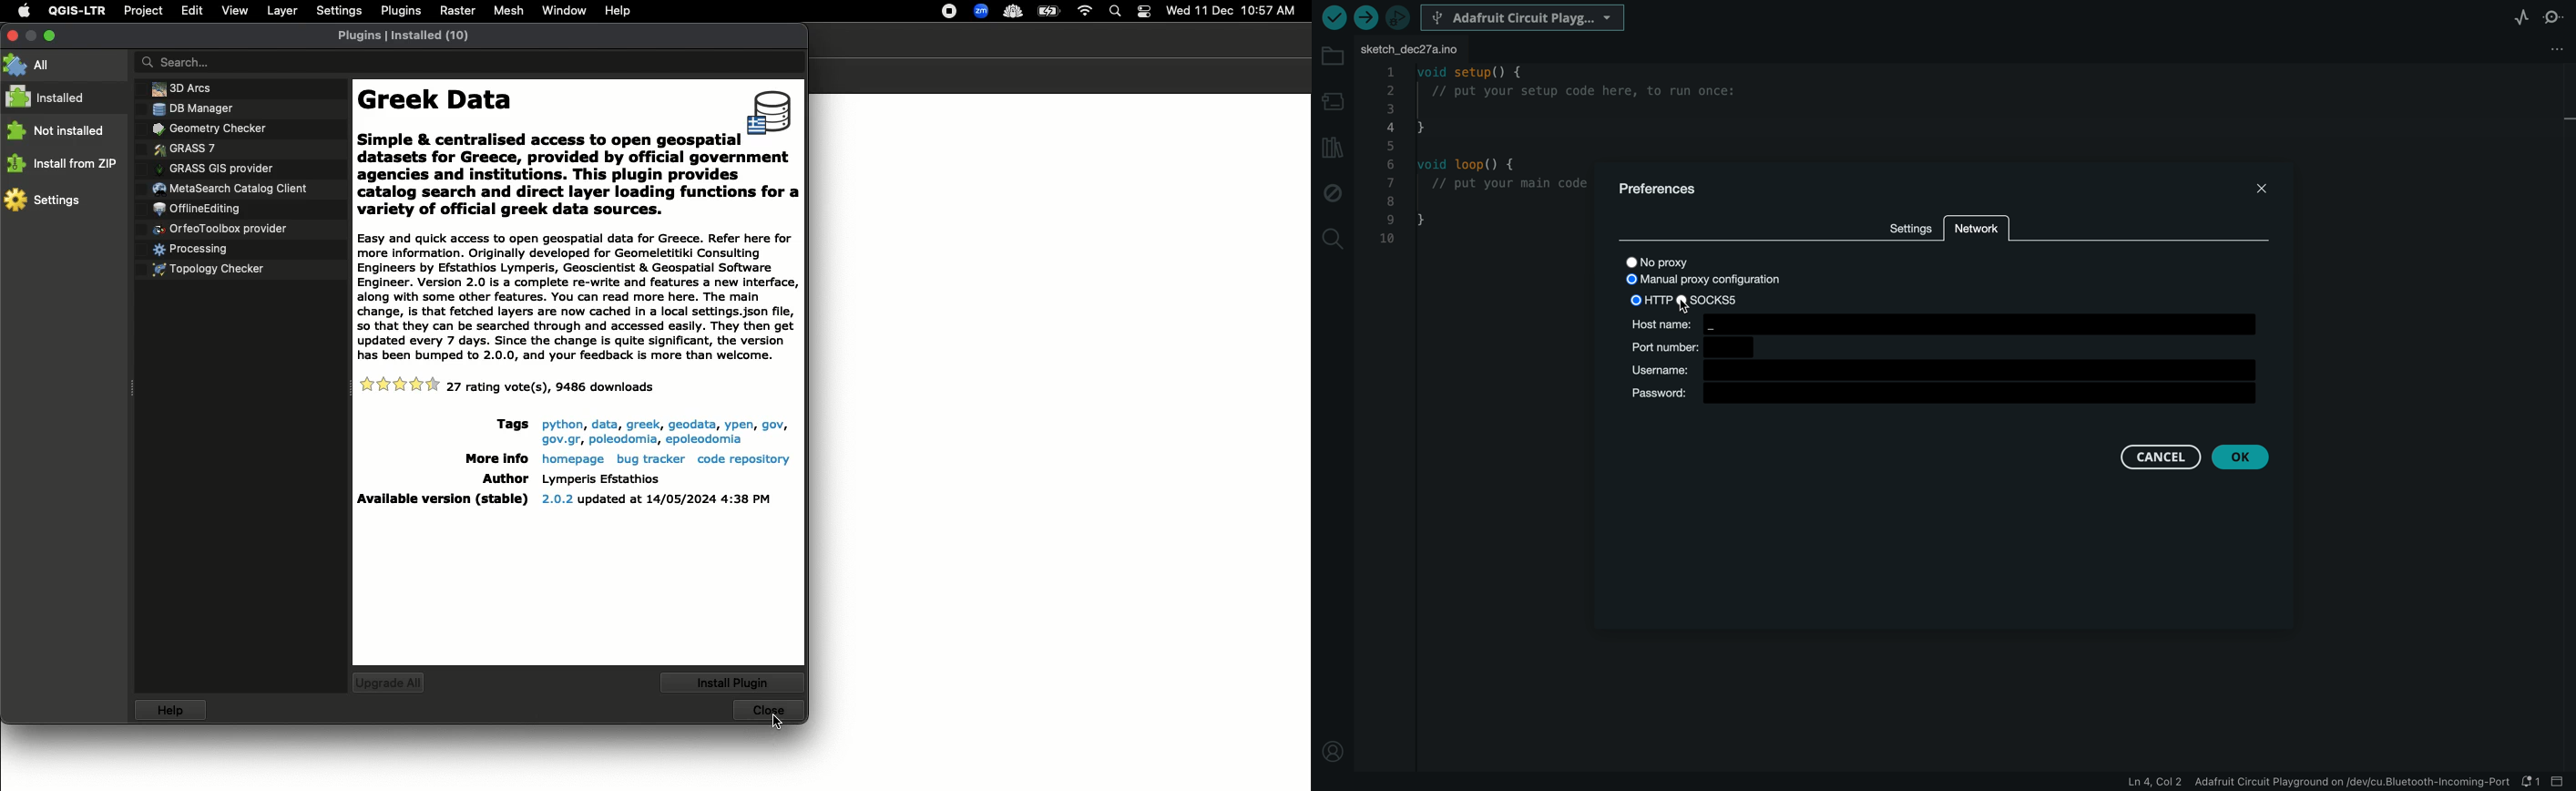 The image size is (2576, 812). I want to click on code repository, so click(741, 459).